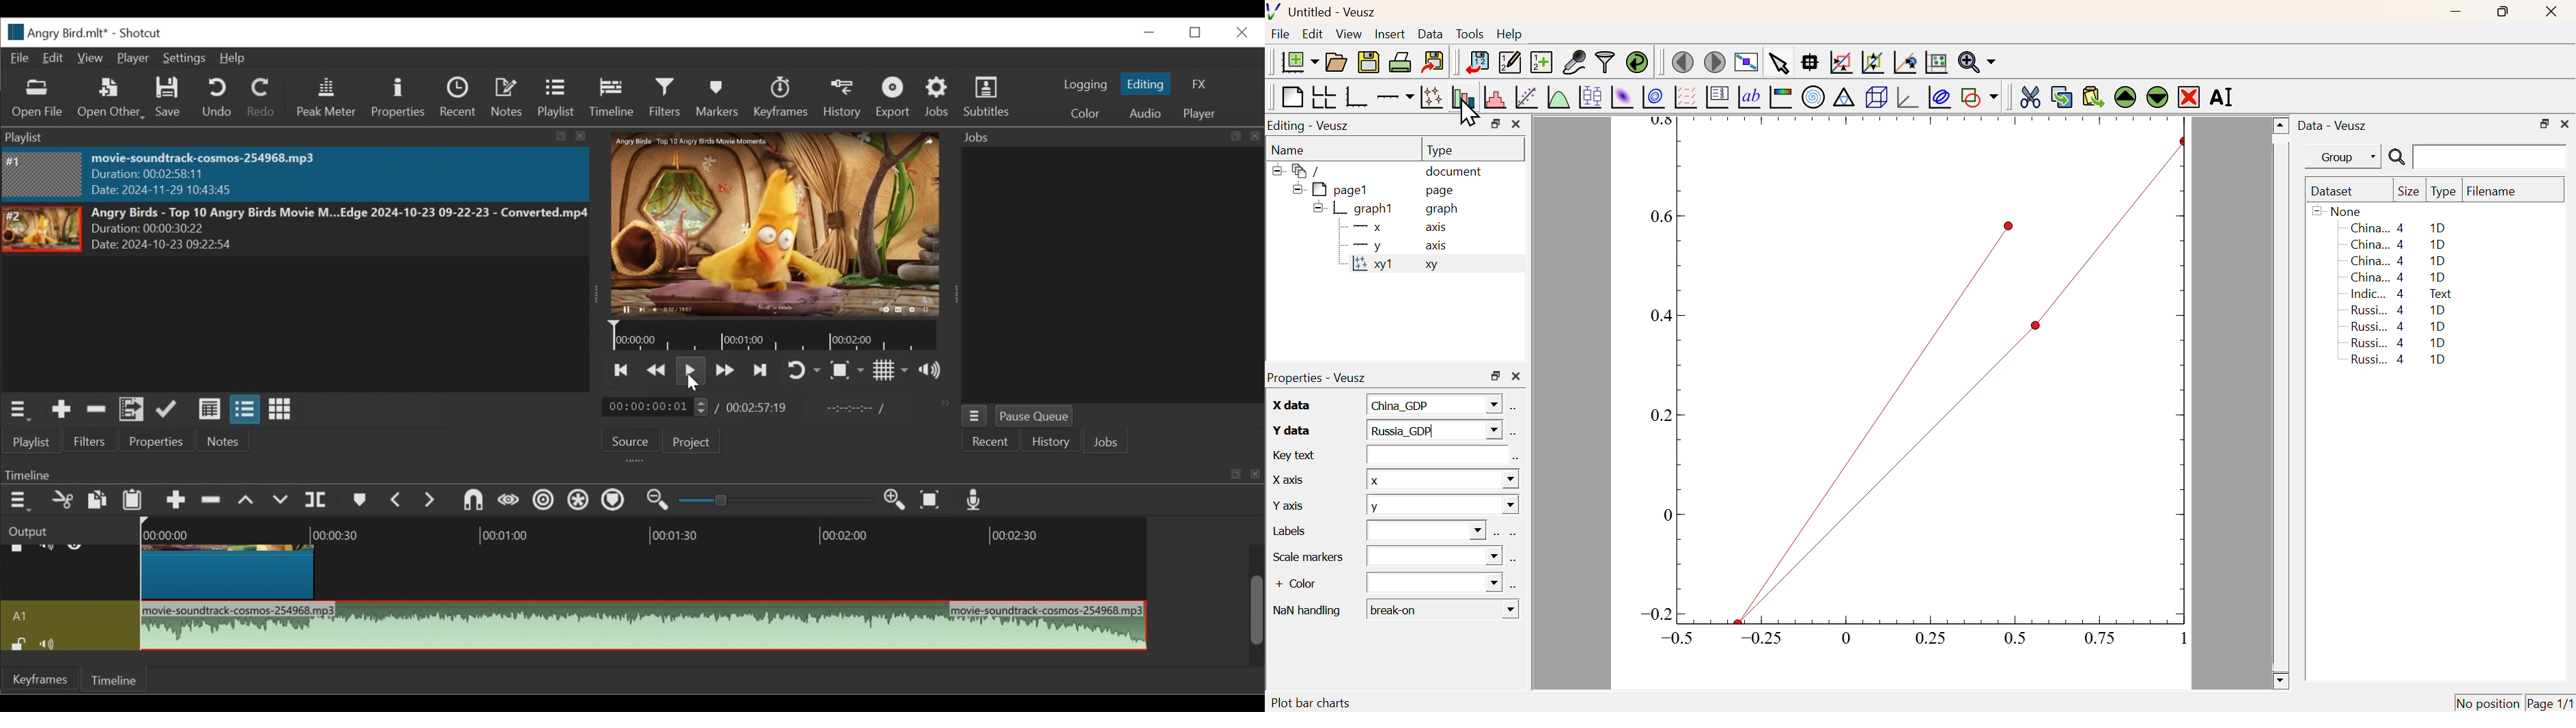  I want to click on Output, so click(68, 530).